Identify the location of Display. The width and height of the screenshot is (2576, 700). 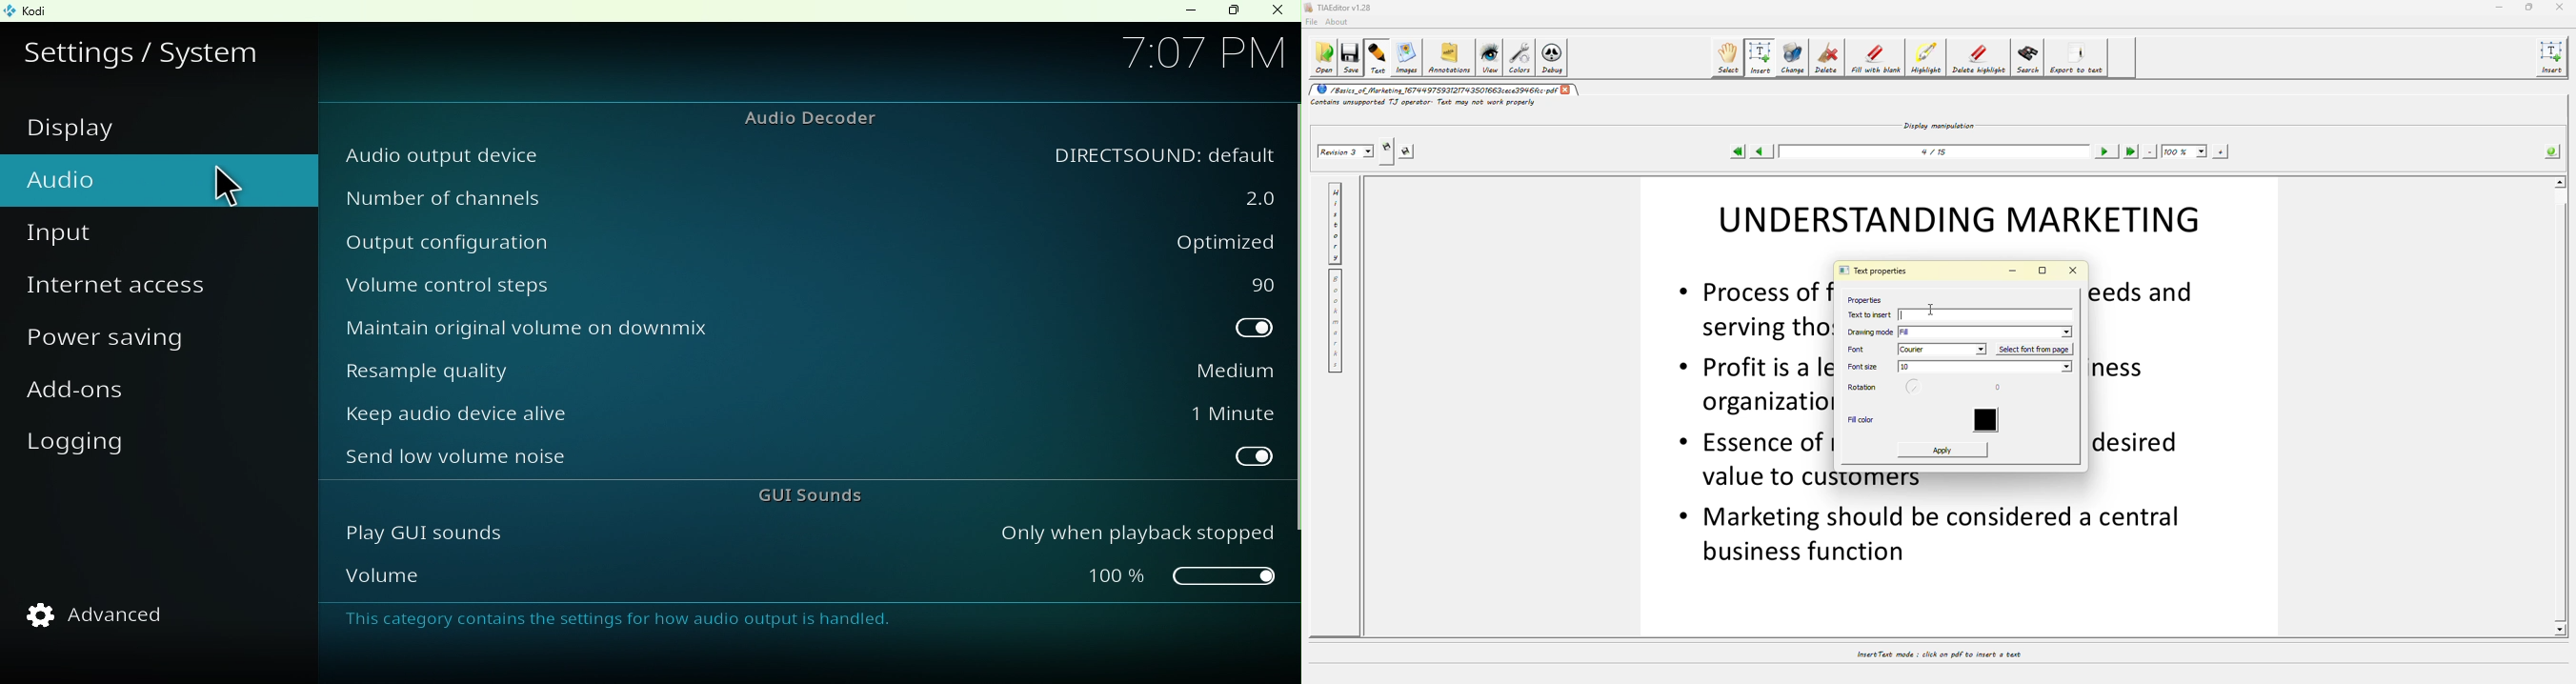
(110, 132).